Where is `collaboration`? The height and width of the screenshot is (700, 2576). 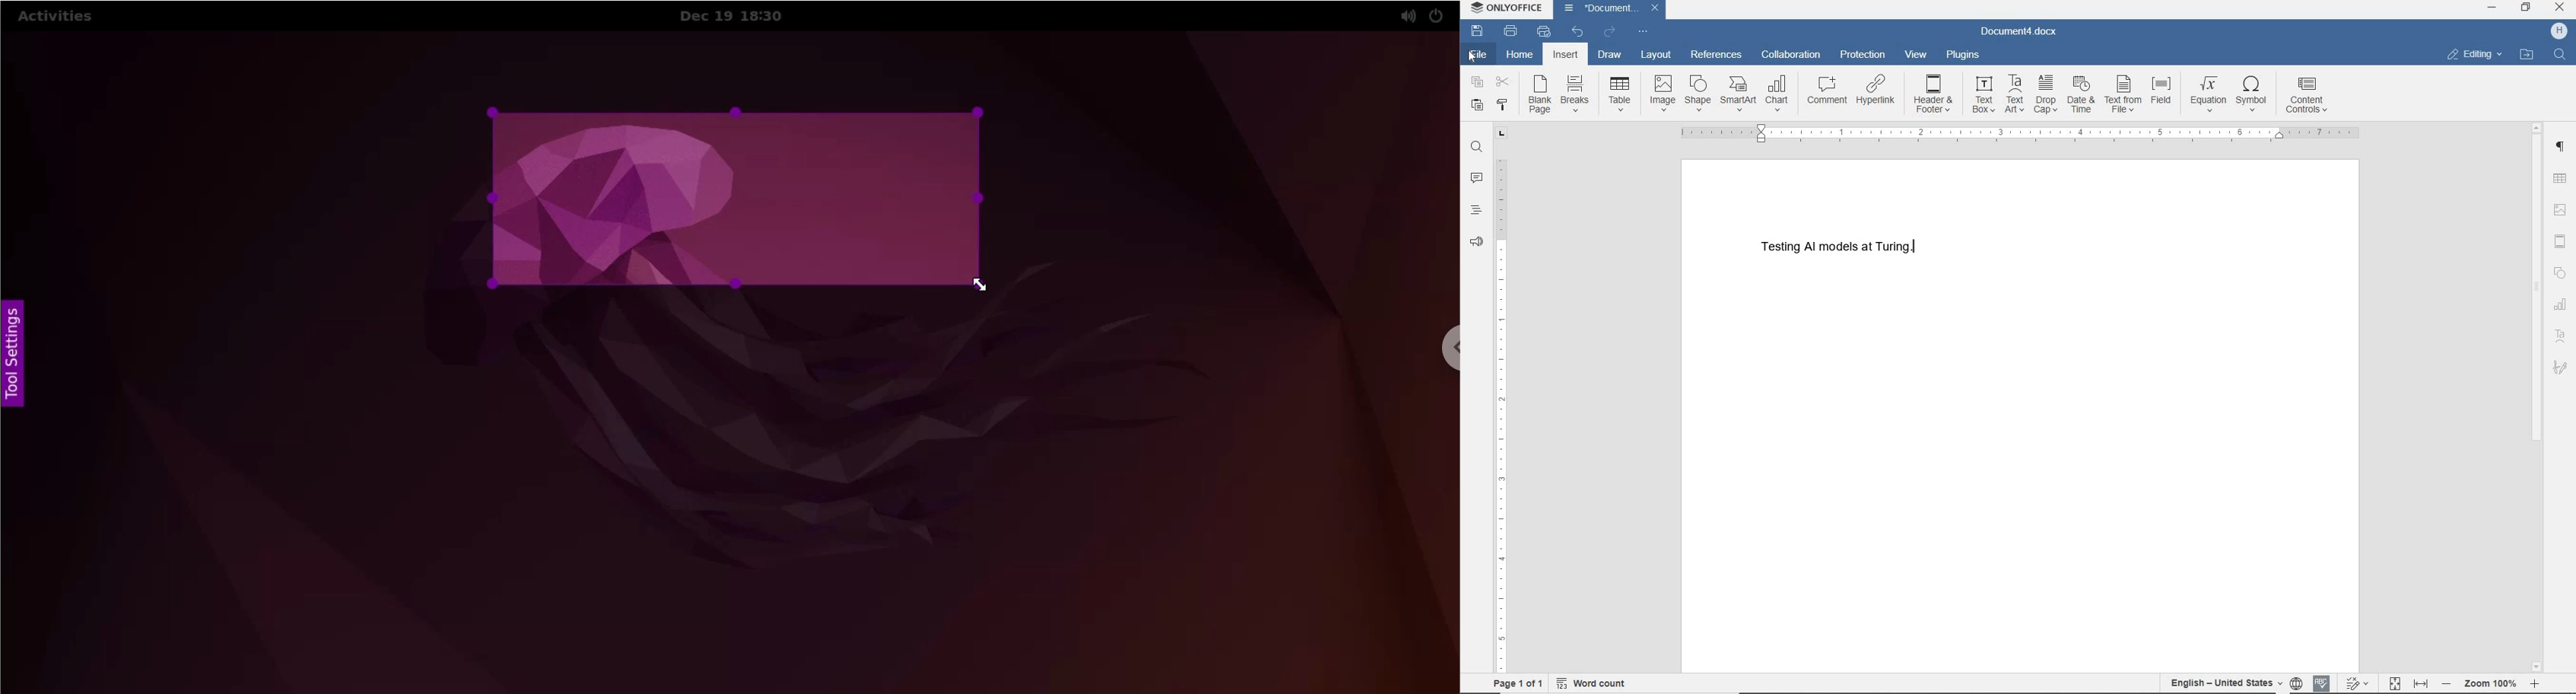 collaboration is located at coordinates (1792, 55).